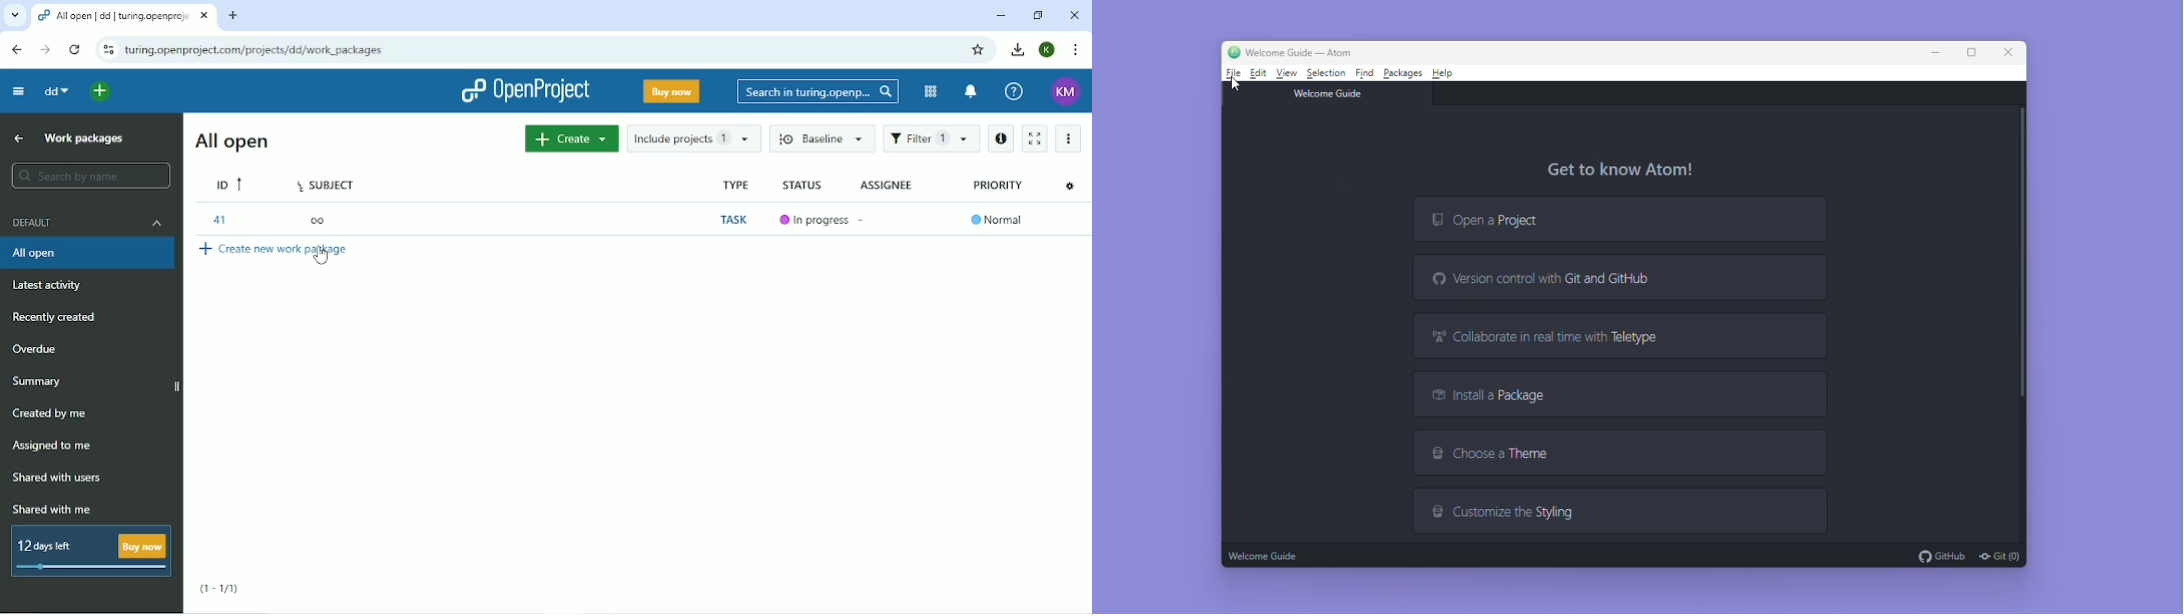 The width and height of the screenshot is (2184, 616). Describe the element at coordinates (692, 139) in the screenshot. I see `Include projects 1` at that location.